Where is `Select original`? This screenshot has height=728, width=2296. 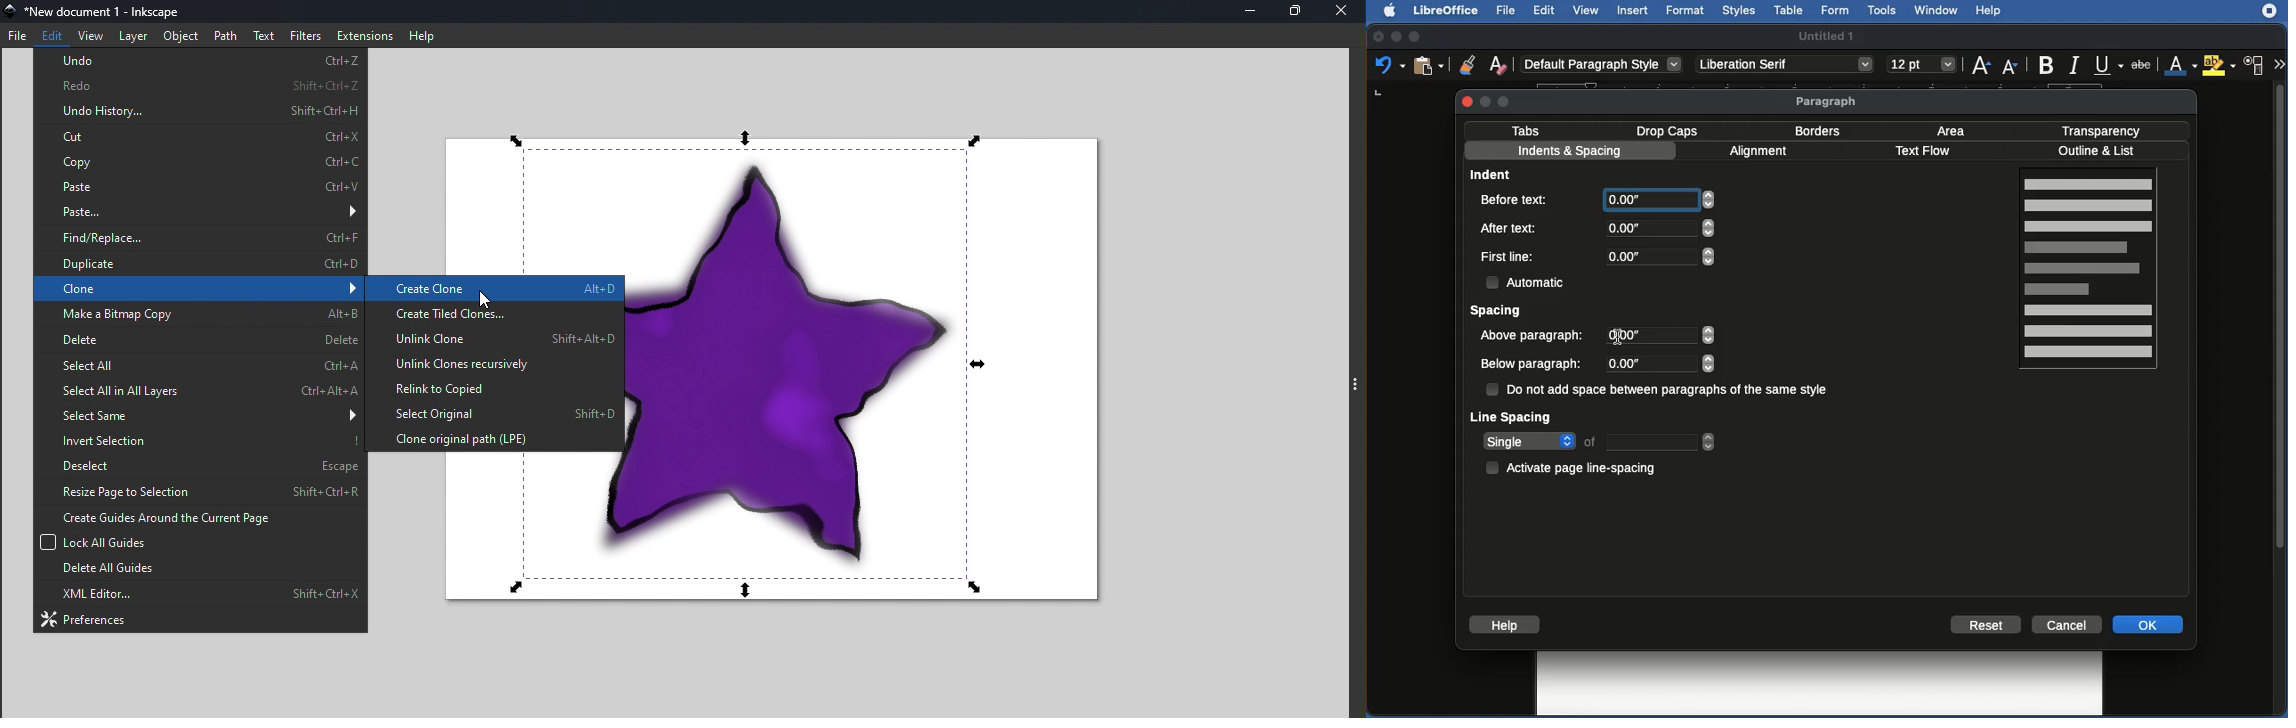 Select original is located at coordinates (492, 413).